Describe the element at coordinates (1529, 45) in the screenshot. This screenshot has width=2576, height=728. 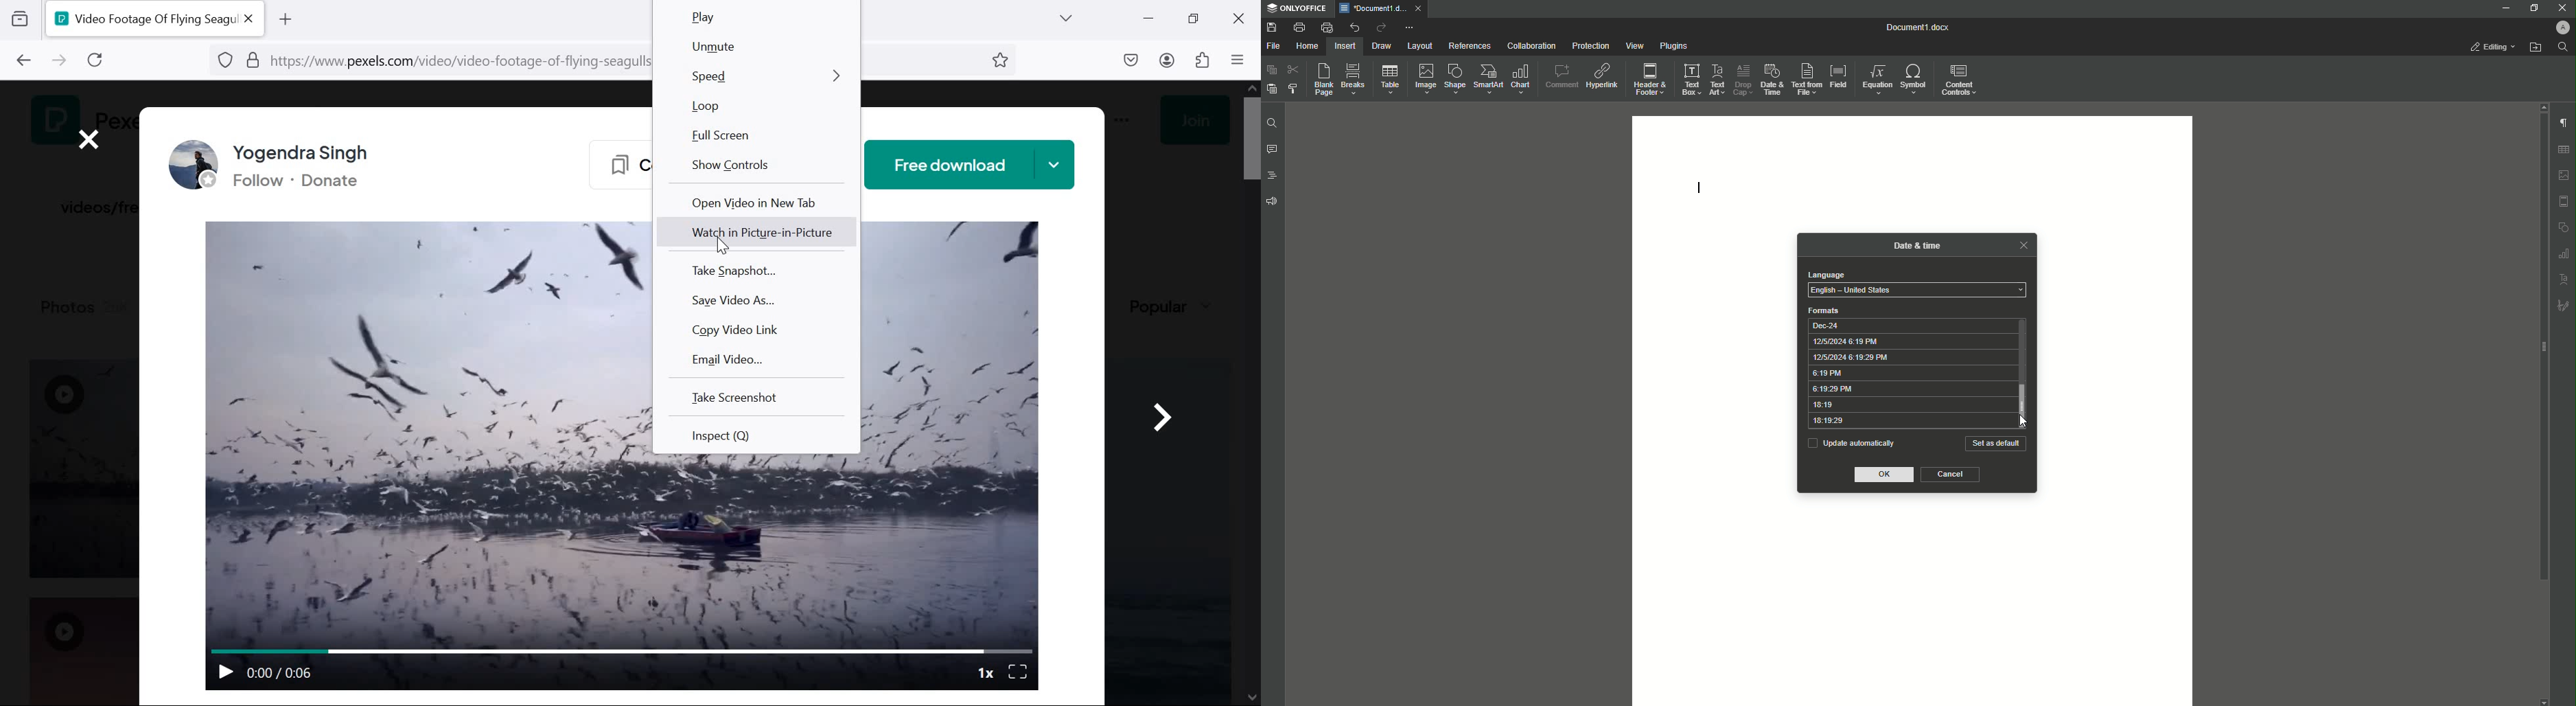
I see `Collaboration` at that location.